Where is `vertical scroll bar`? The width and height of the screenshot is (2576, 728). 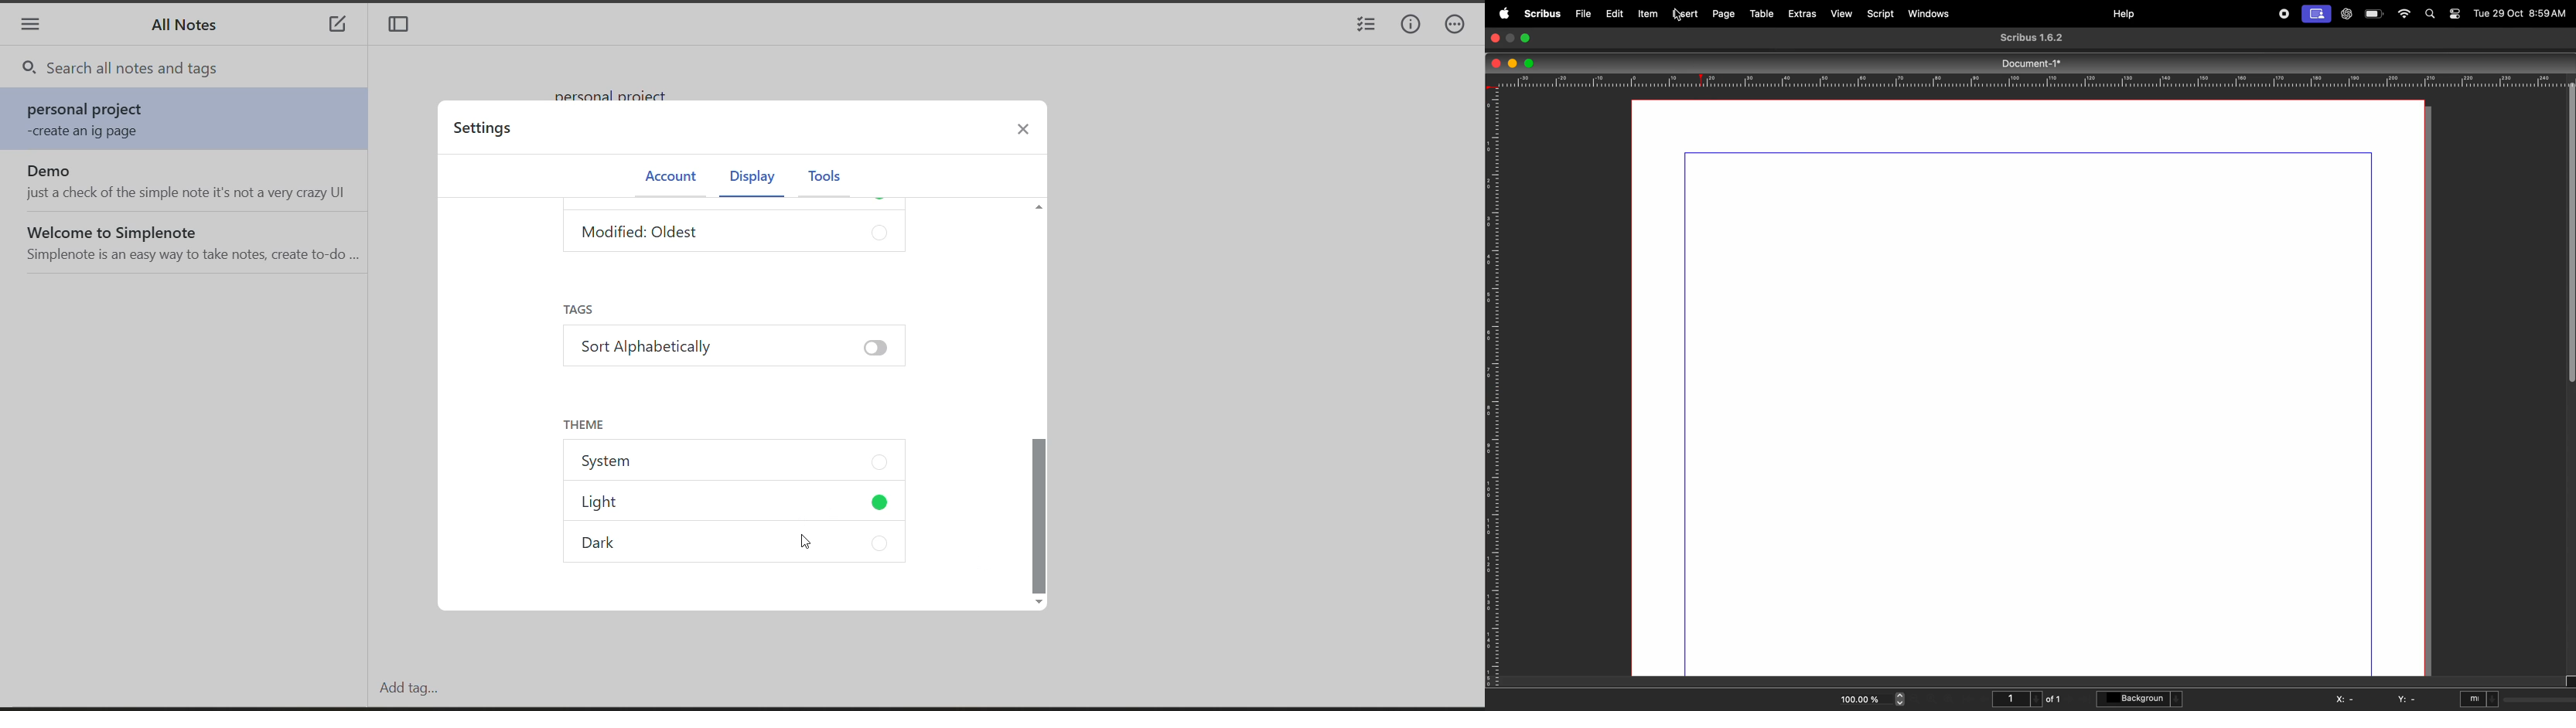
vertical scroll bar is located at coordinates (1039, 403).